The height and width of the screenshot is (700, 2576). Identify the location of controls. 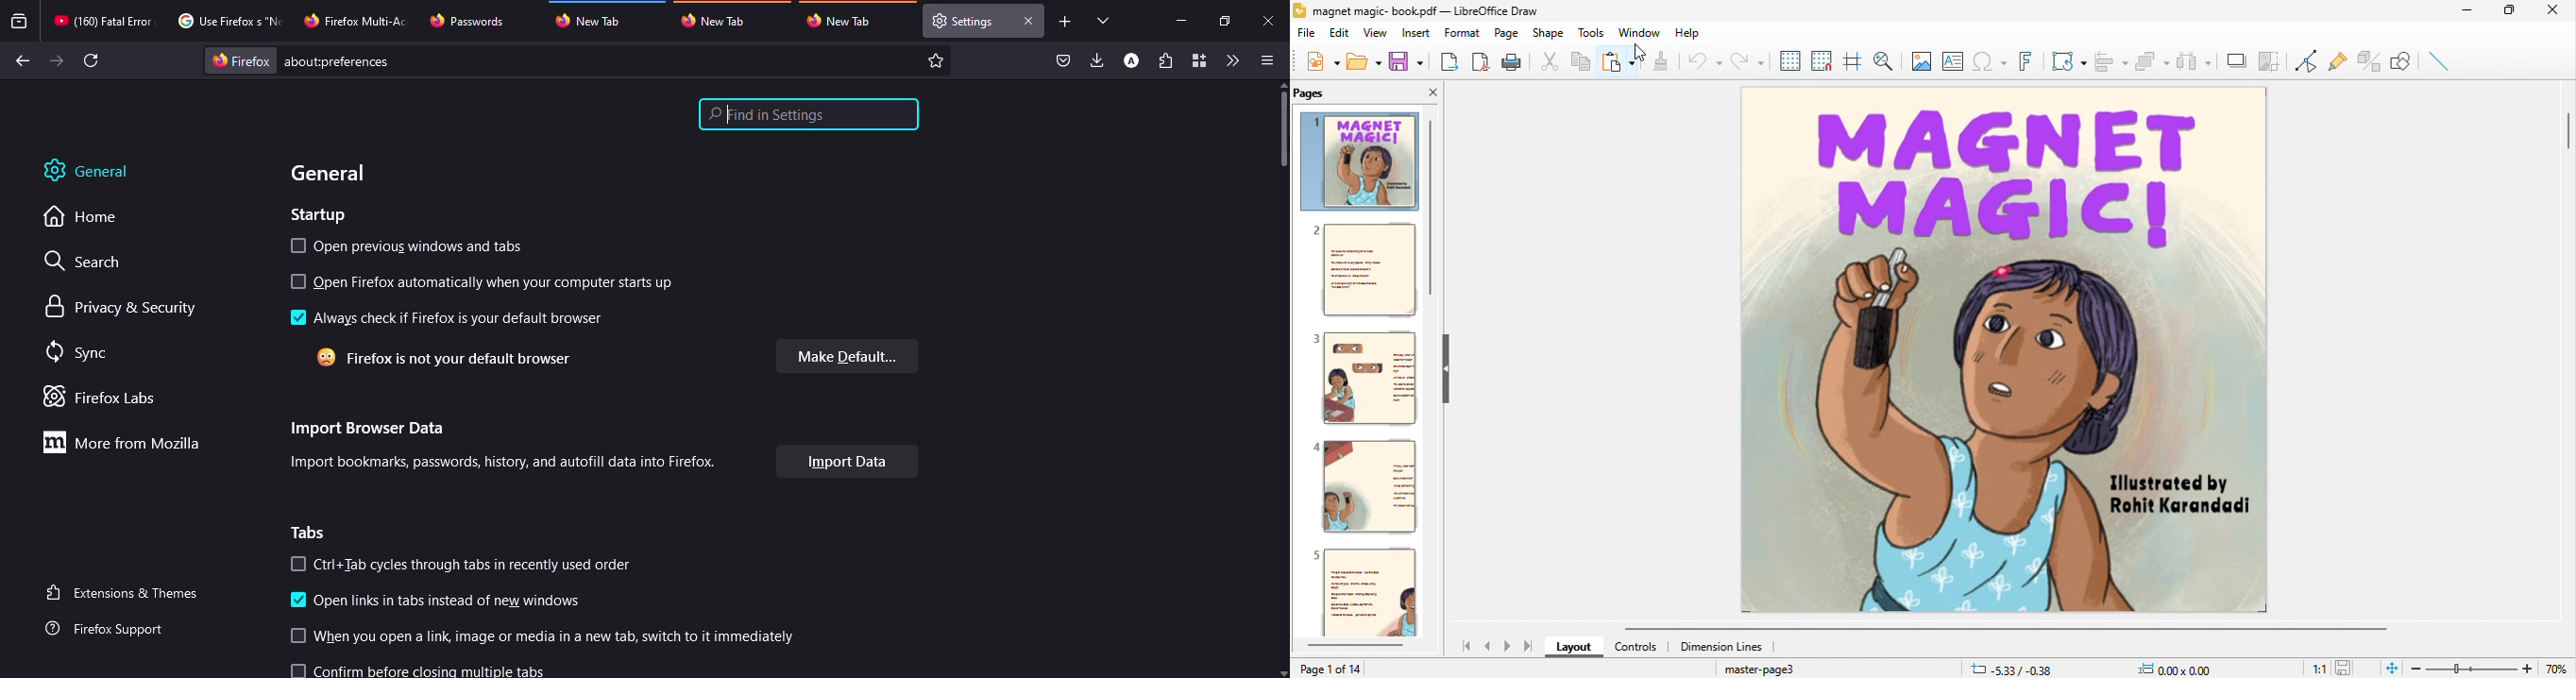
(1636, 649).